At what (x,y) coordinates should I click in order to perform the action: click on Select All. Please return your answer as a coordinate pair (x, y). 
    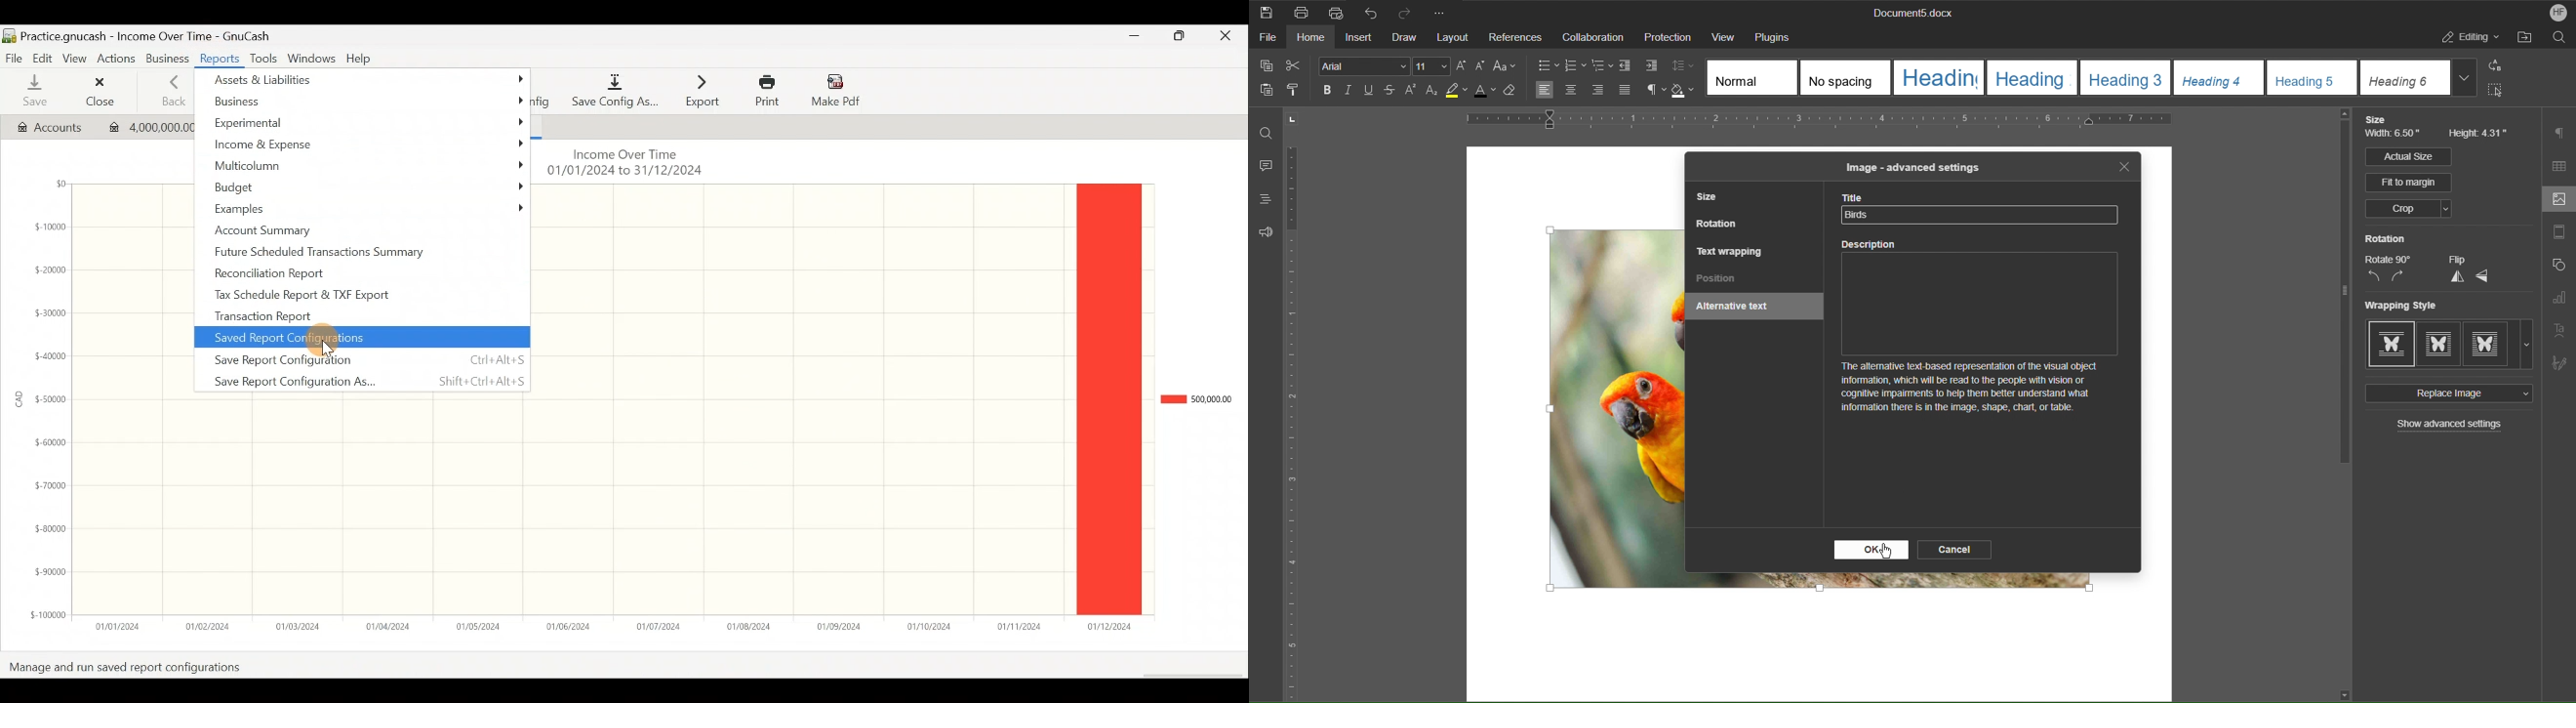
    Looking at the image, I should click on (2501, 93).